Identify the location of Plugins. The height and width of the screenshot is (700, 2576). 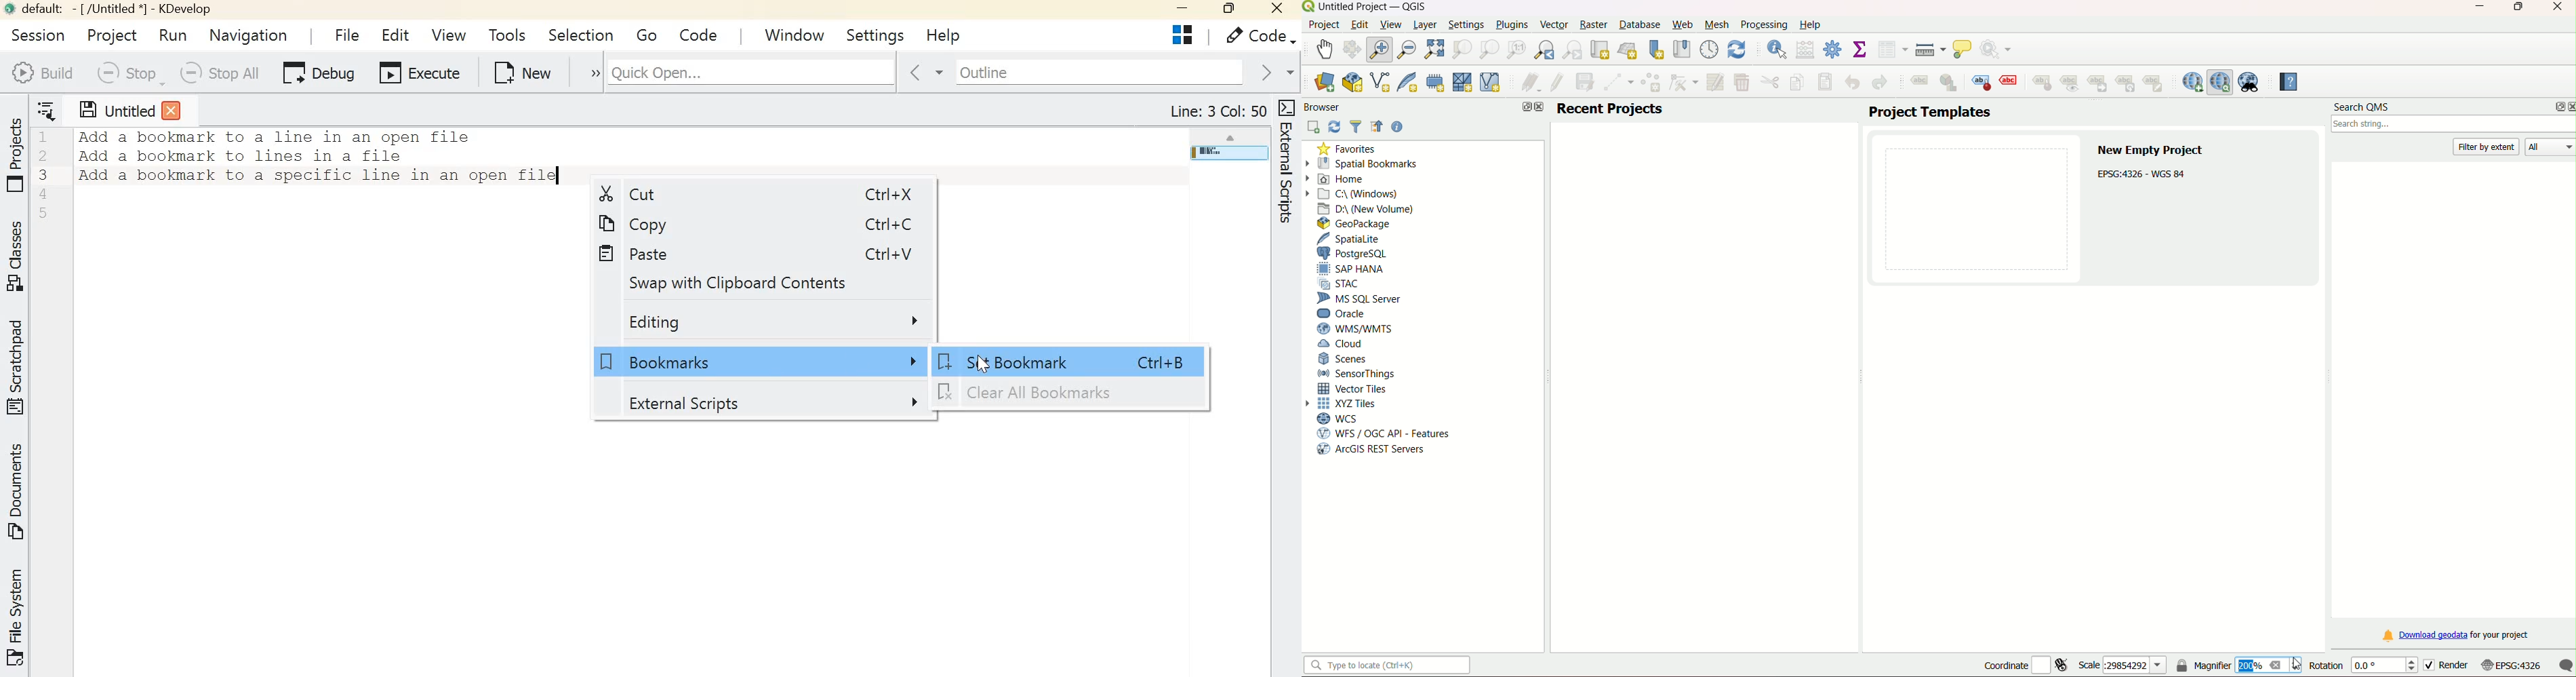
(1511, 25).